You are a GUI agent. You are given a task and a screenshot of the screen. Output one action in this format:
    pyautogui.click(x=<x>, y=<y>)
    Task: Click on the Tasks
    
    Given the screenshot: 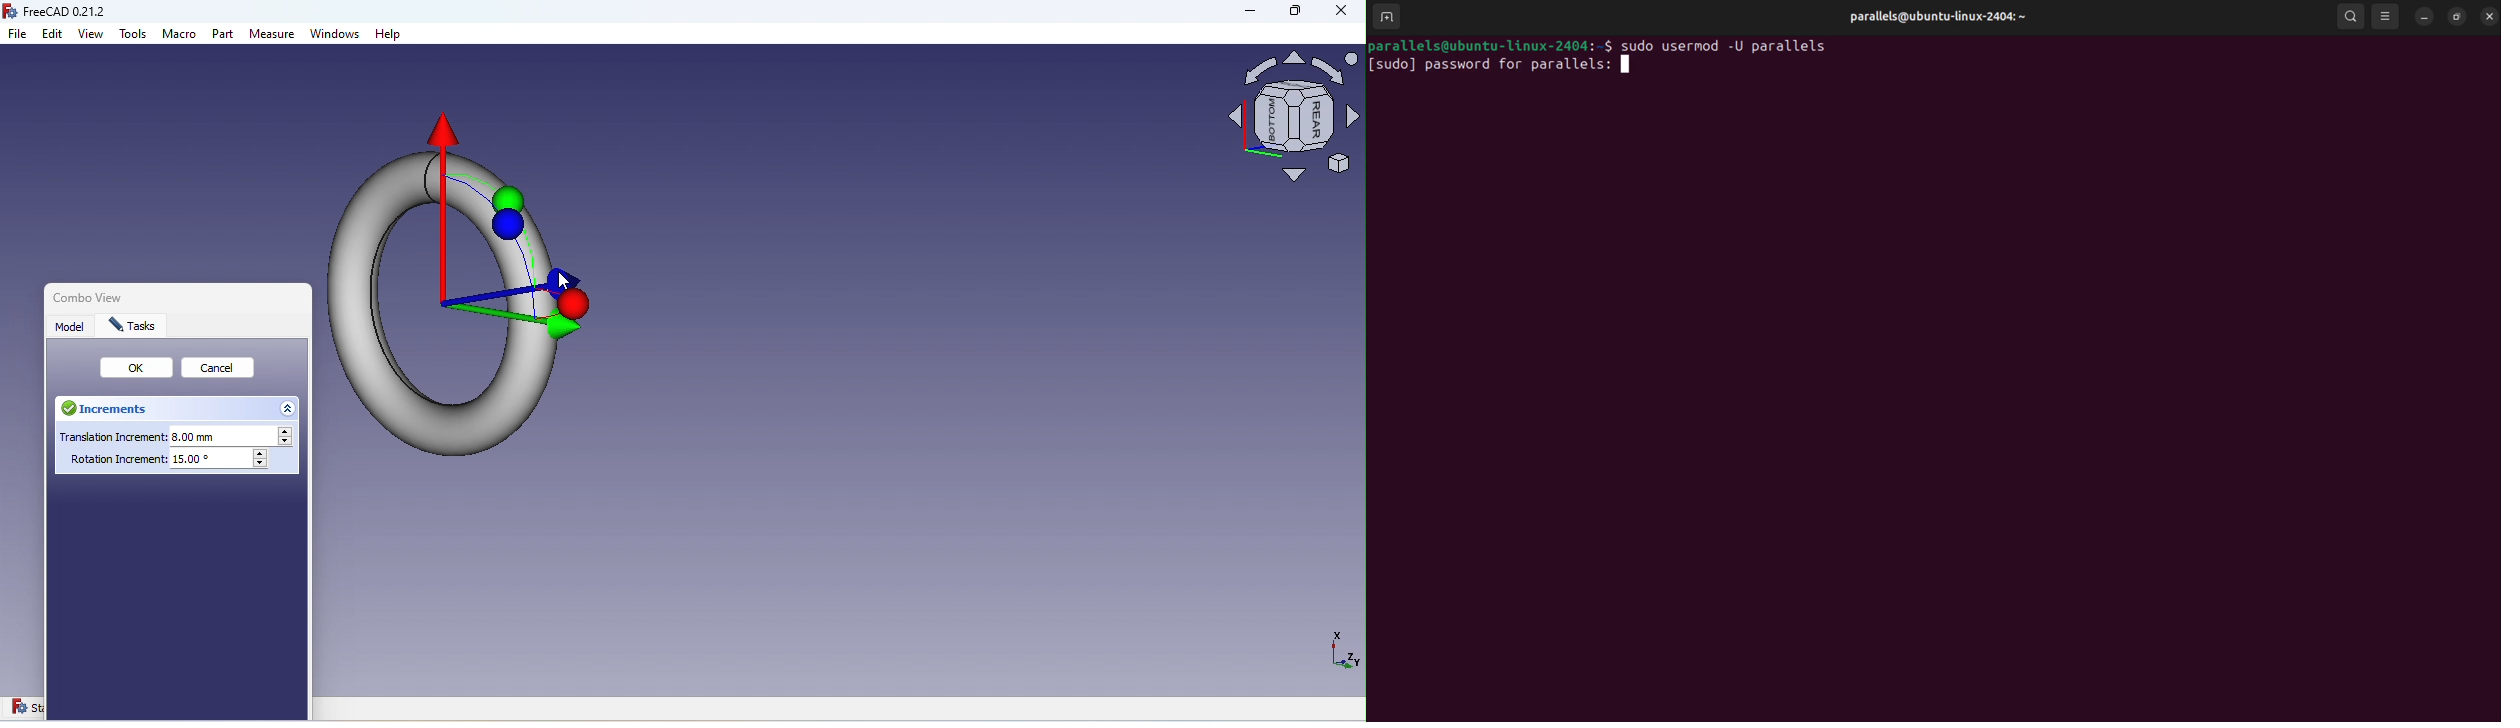 What is the action you would take?
    pyautogui.click(x=134, y=326)
    